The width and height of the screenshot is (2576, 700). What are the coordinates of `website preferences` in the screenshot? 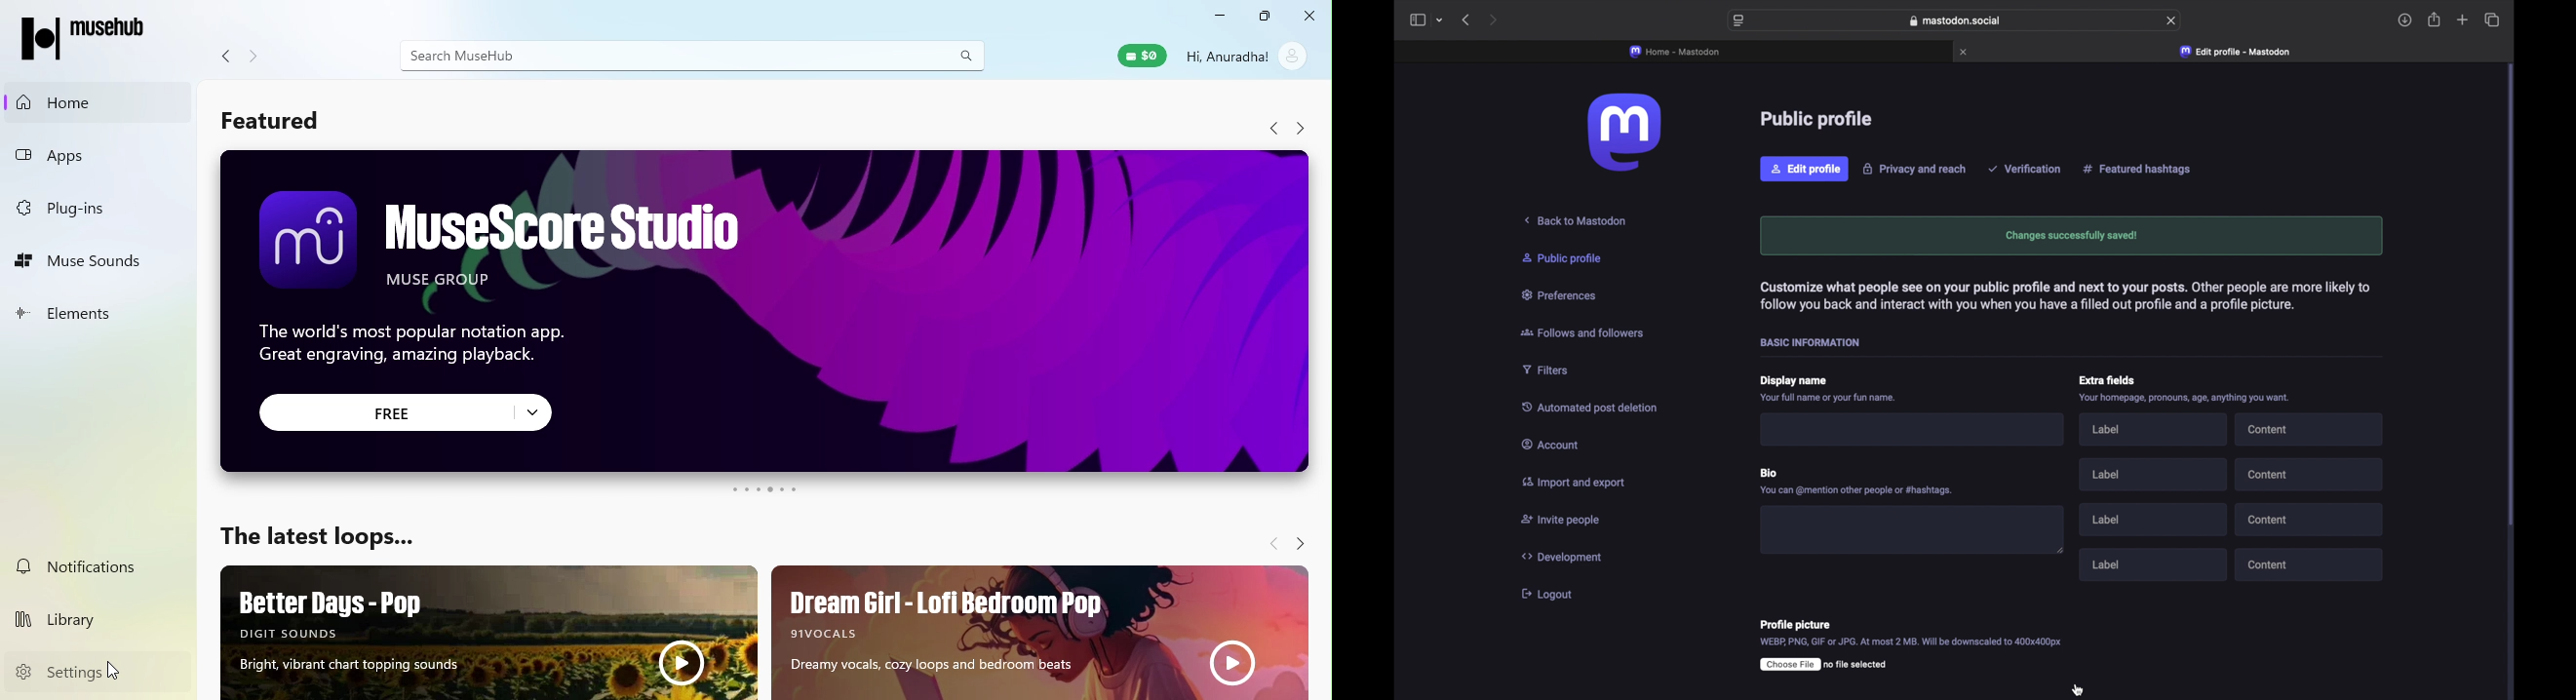 It's located at (1738, 21).